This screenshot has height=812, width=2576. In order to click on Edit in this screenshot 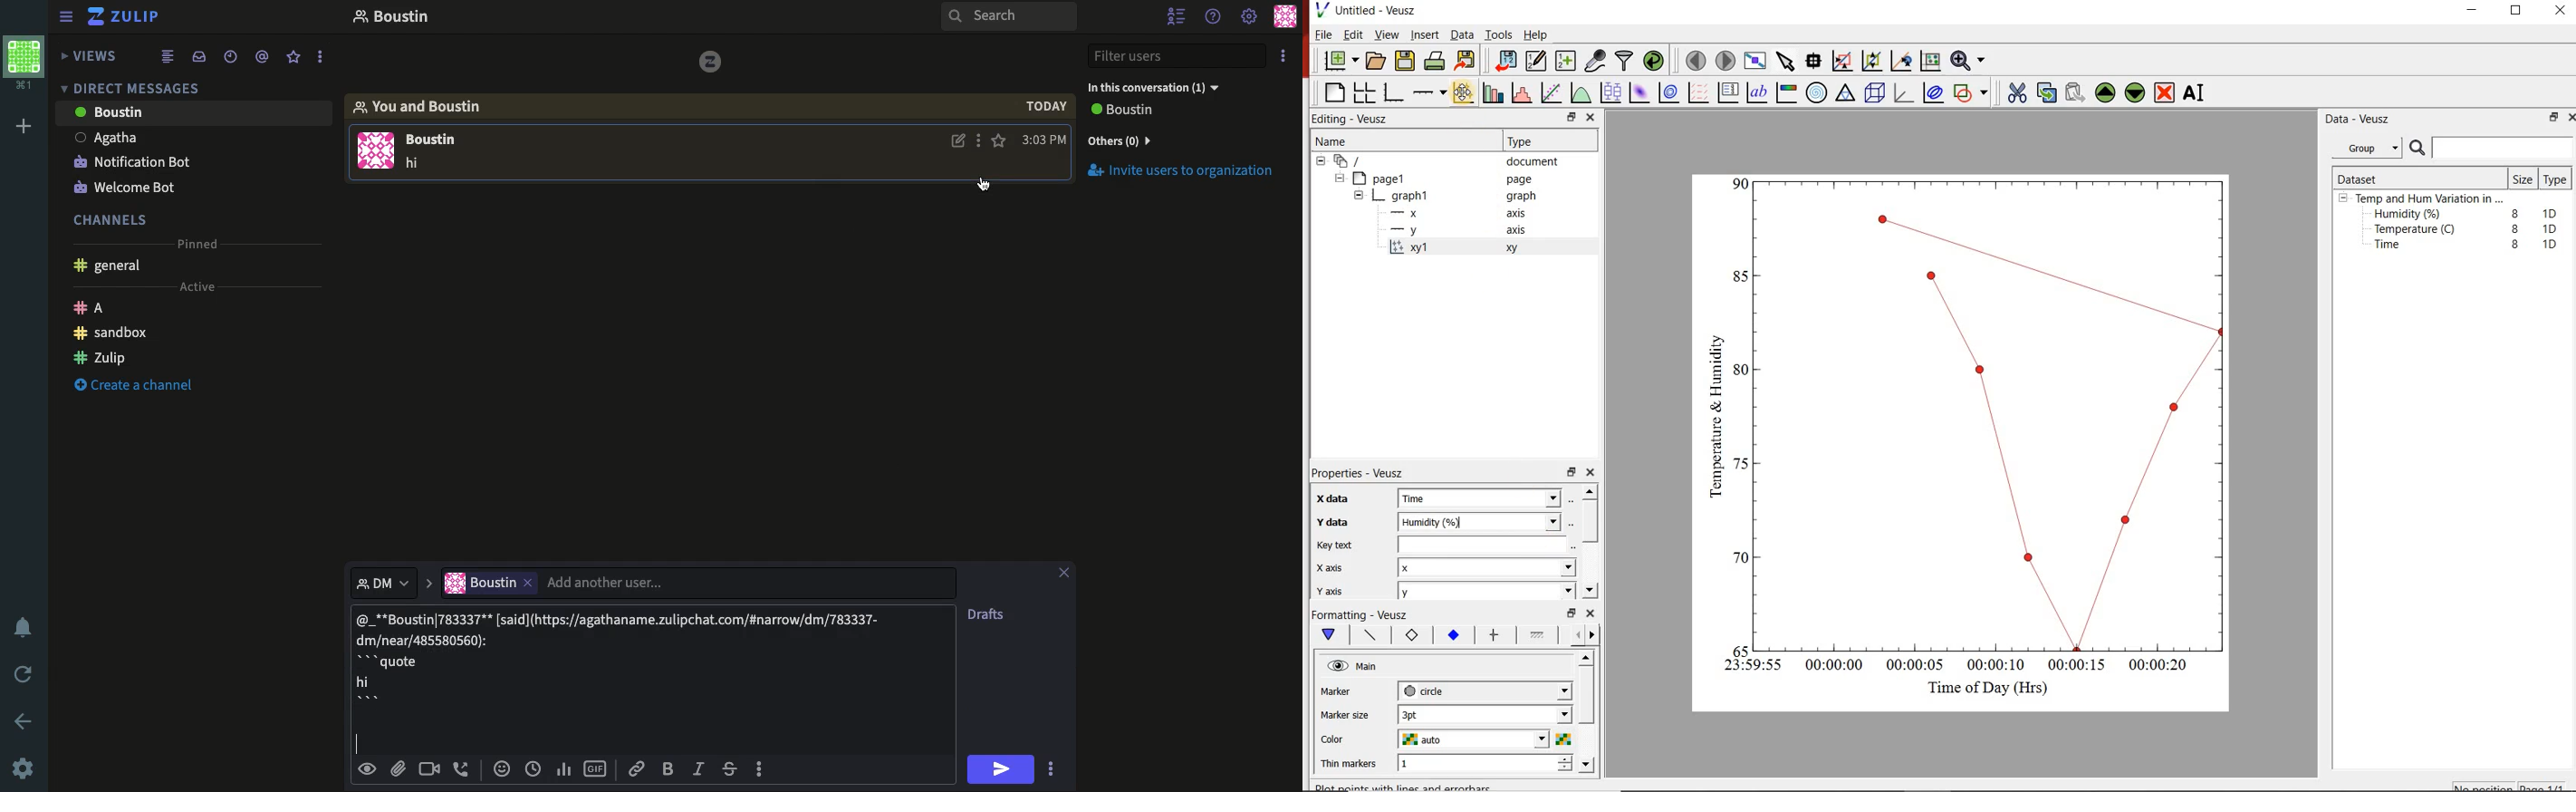, I will do `click(958, 143)`.